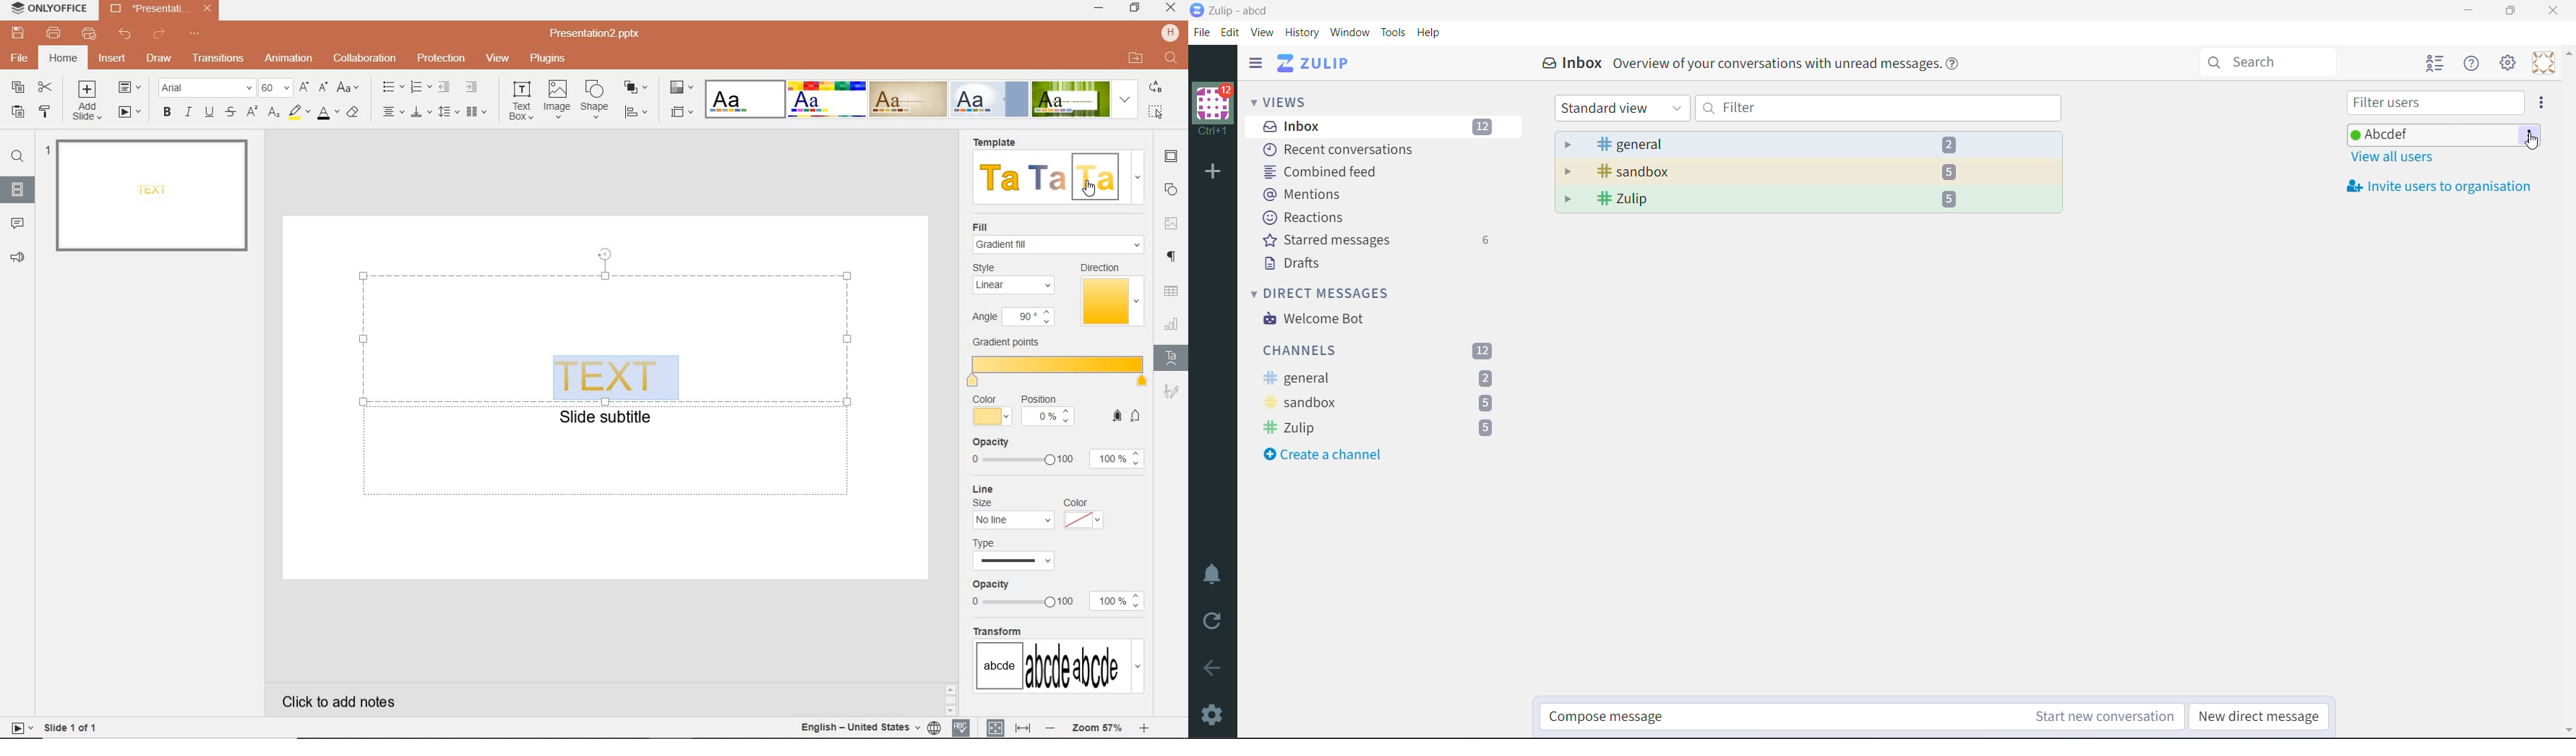 The height and width of the screenshot is (756, 2576). I want to click on STRIKE THROUGH, so click(233, 112).